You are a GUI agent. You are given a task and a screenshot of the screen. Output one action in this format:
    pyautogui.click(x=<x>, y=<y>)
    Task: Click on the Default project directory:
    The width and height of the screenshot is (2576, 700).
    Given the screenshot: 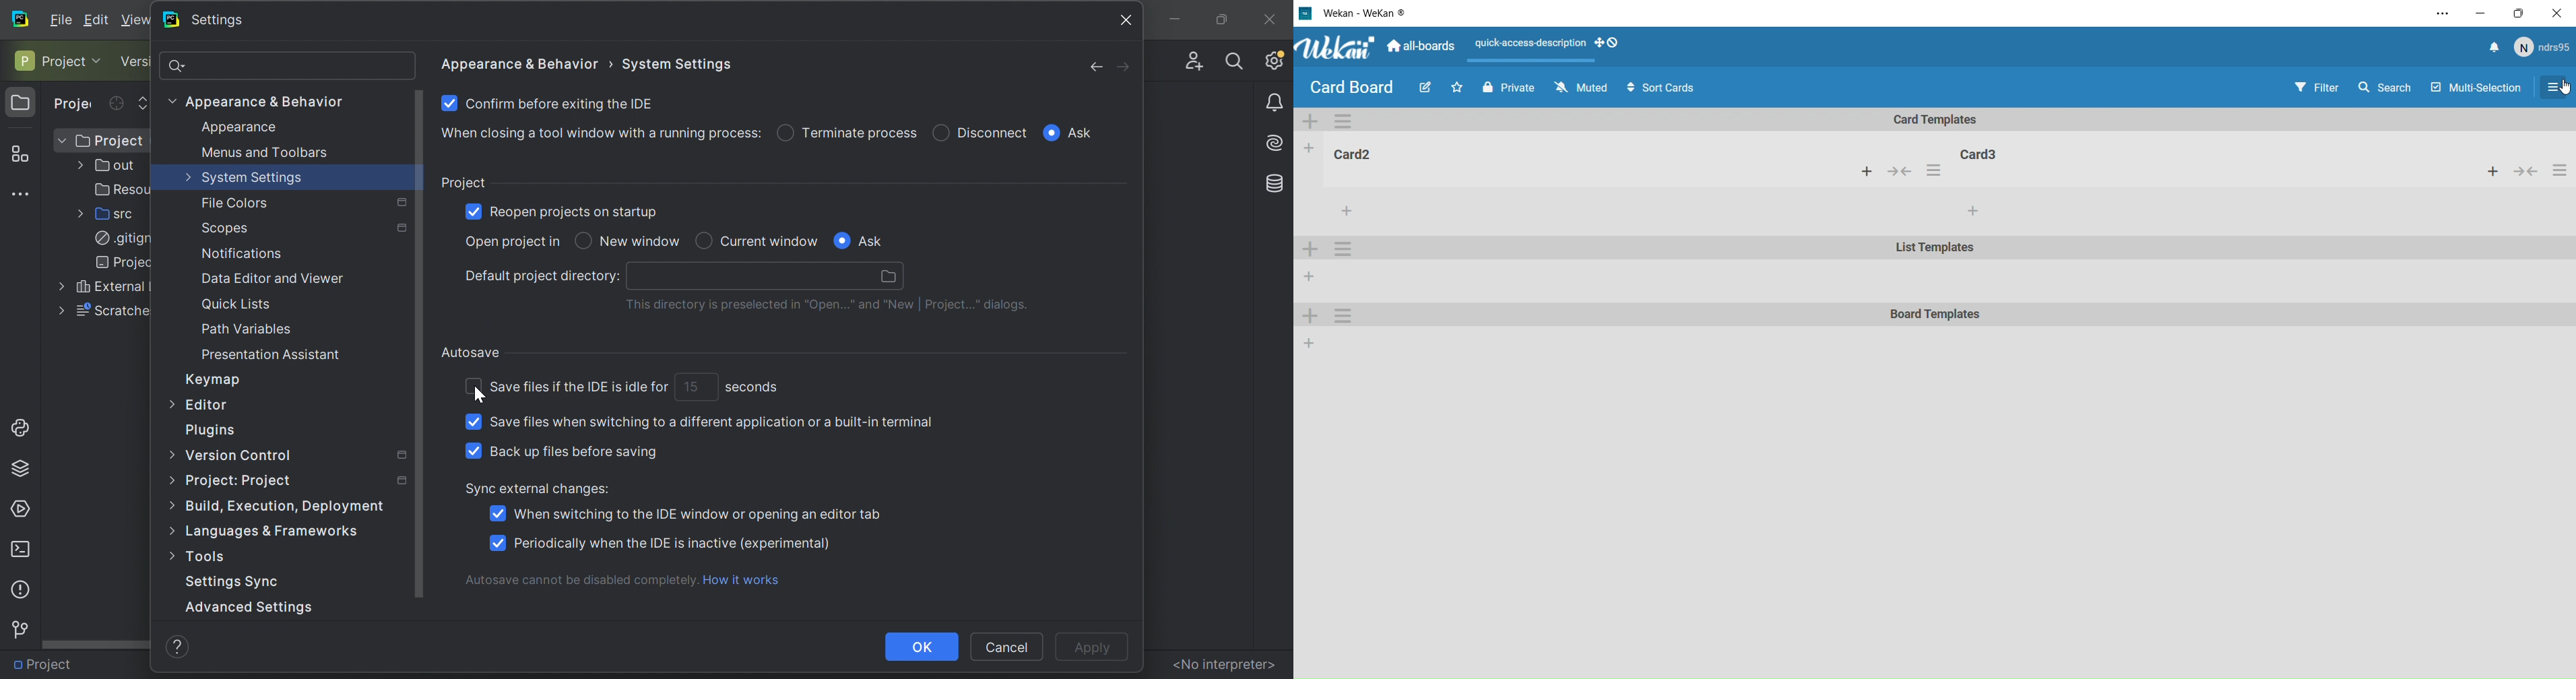 What is the action you would take?
    pyautogui.click(x=542, y=276)
    